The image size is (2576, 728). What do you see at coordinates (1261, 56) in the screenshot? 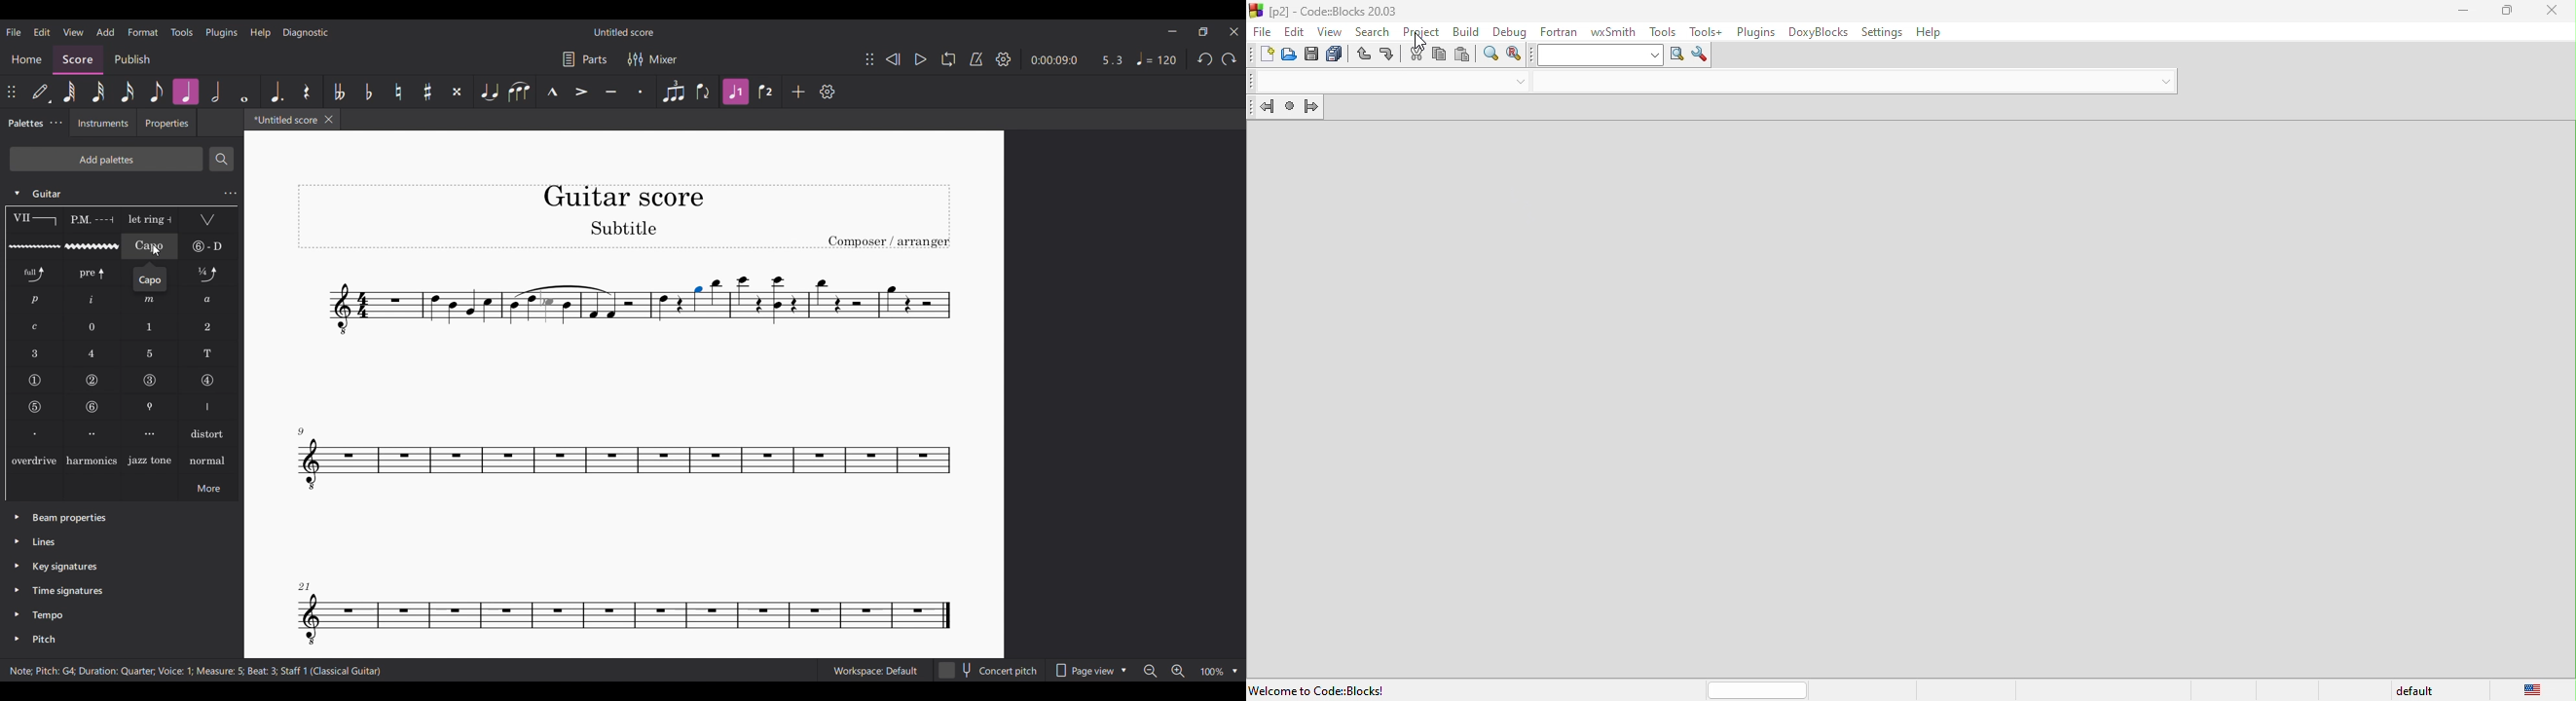
I see `new` at bounding box center [1261, 56].